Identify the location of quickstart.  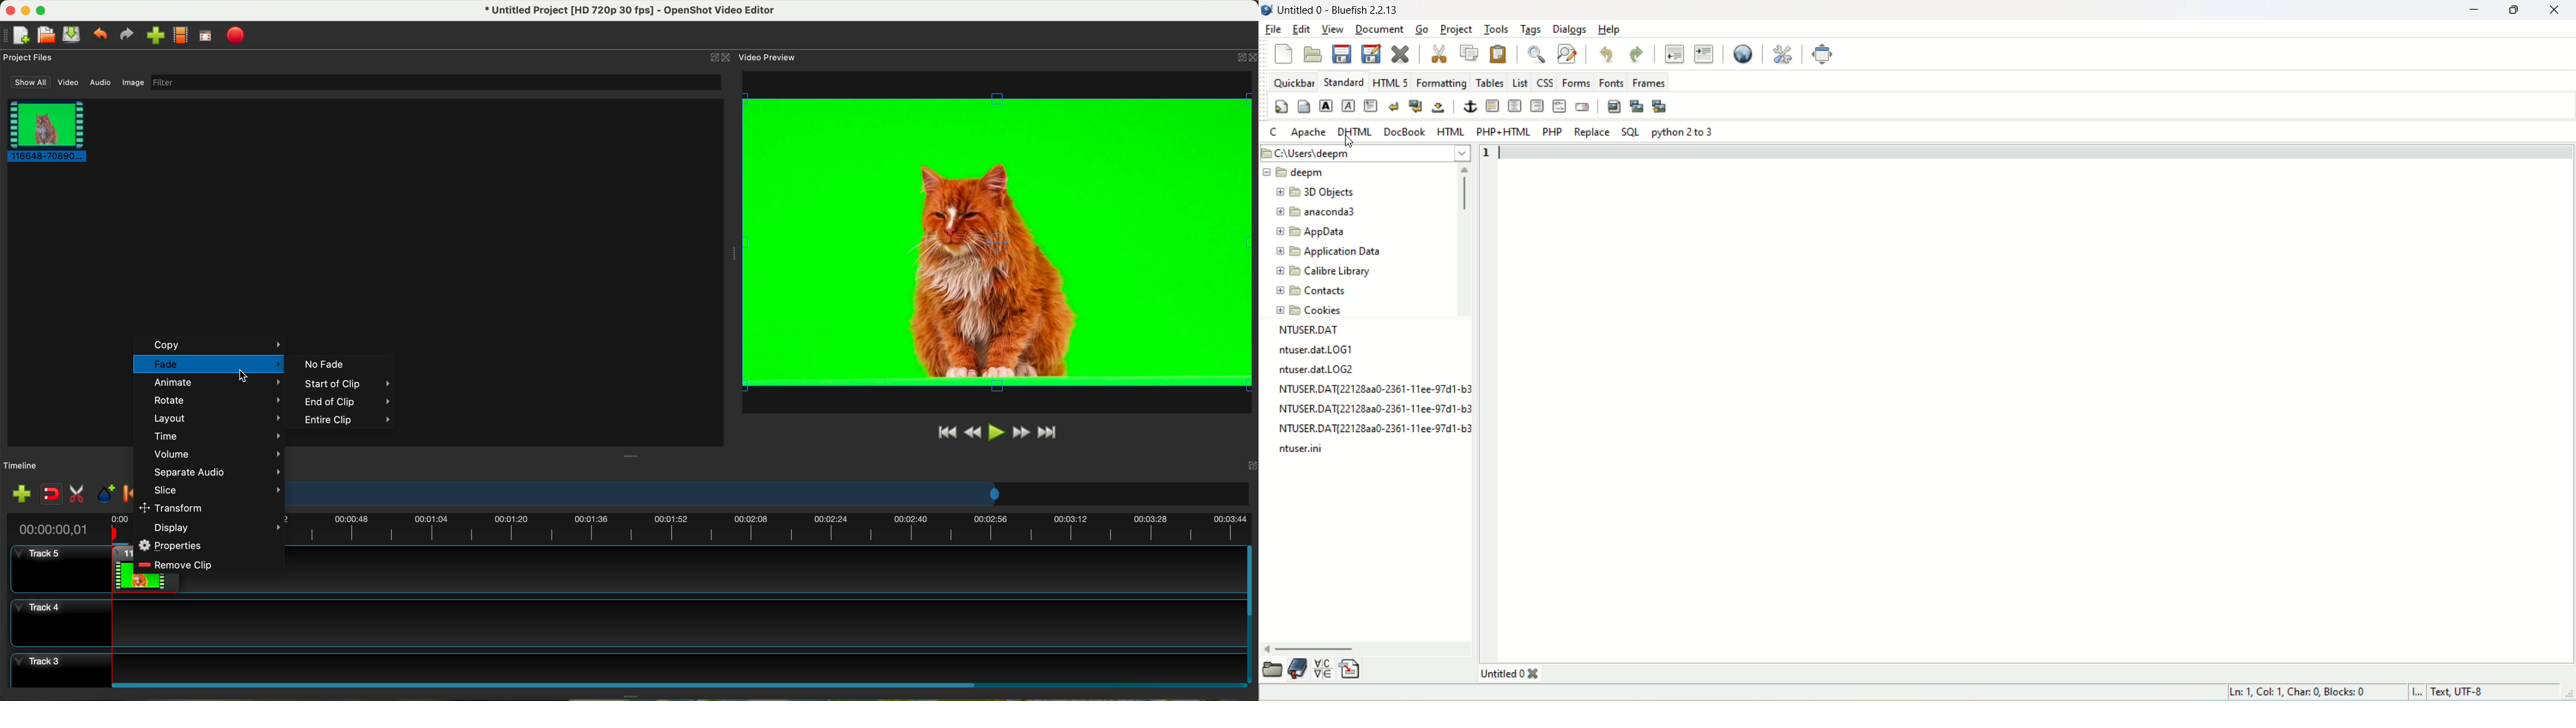
(1282, 106).